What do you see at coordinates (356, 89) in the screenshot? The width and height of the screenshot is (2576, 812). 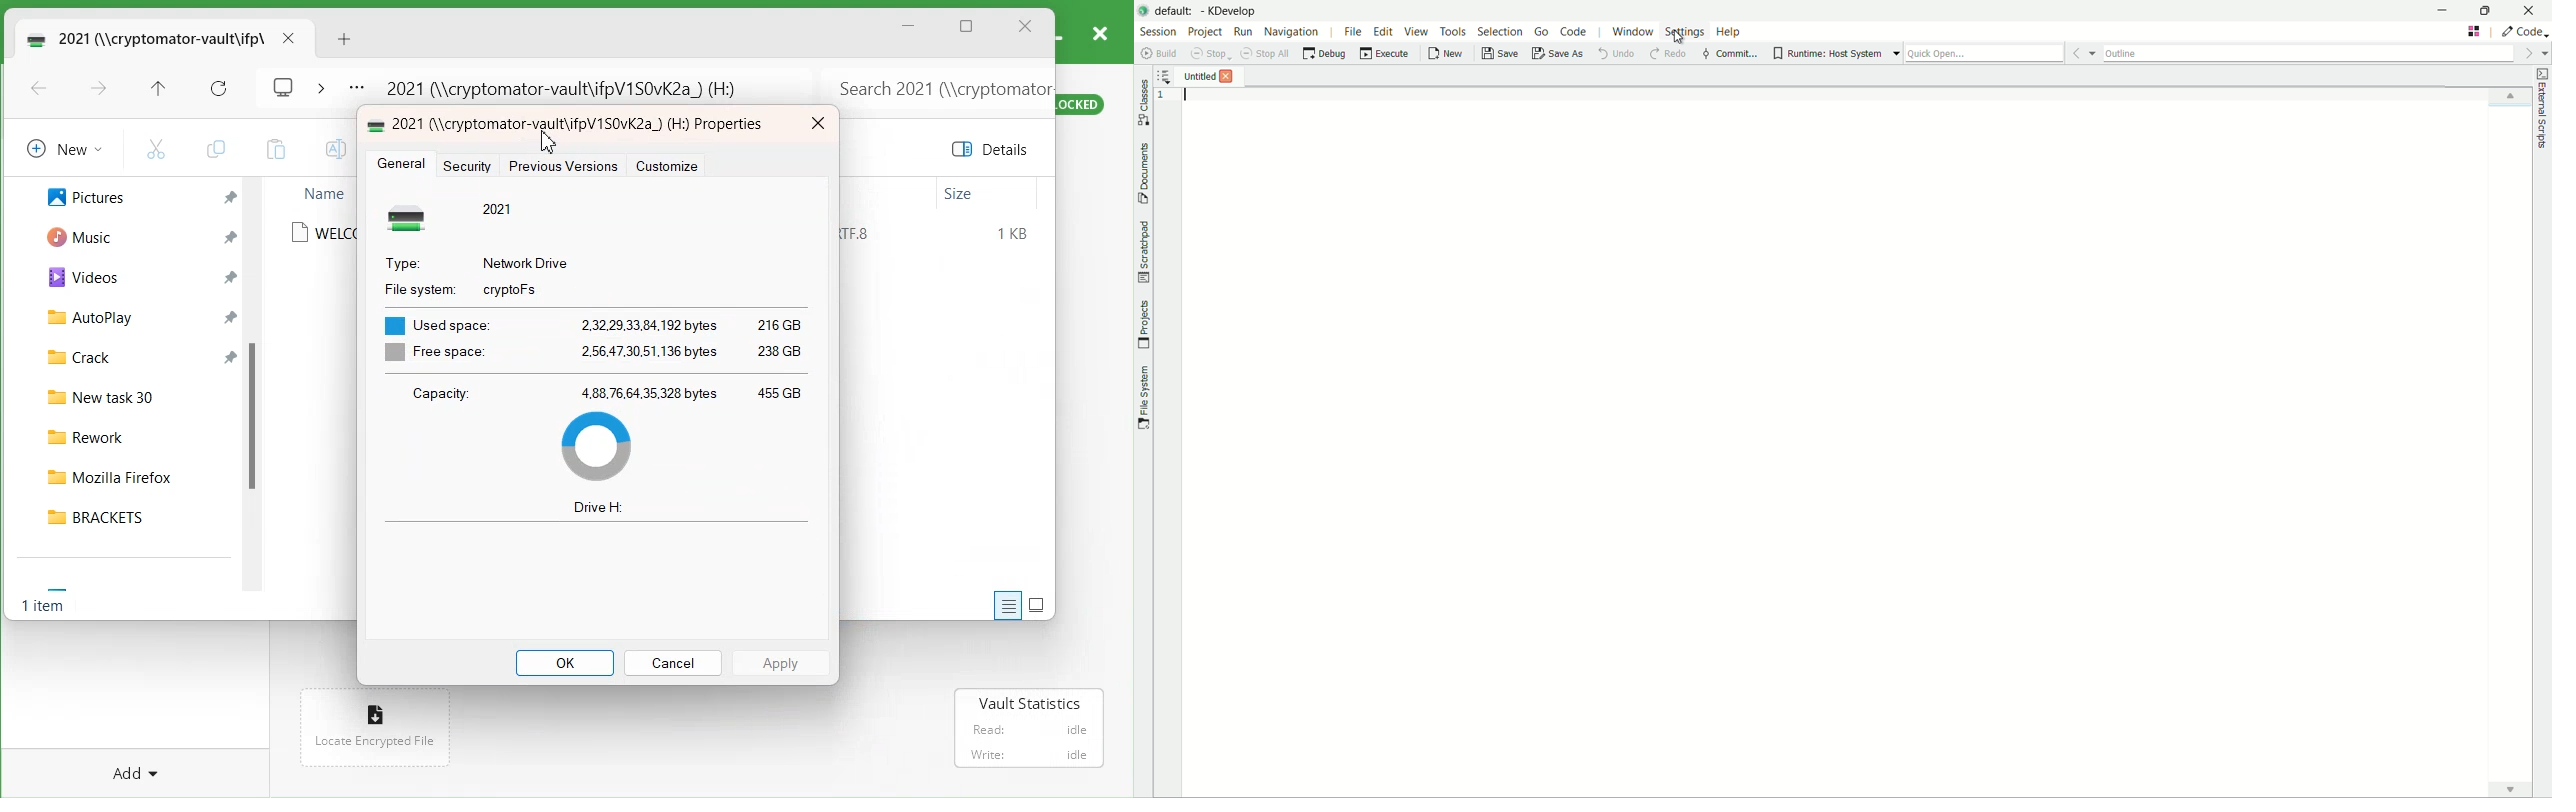 I see `More` at bounding box center [356, 89].